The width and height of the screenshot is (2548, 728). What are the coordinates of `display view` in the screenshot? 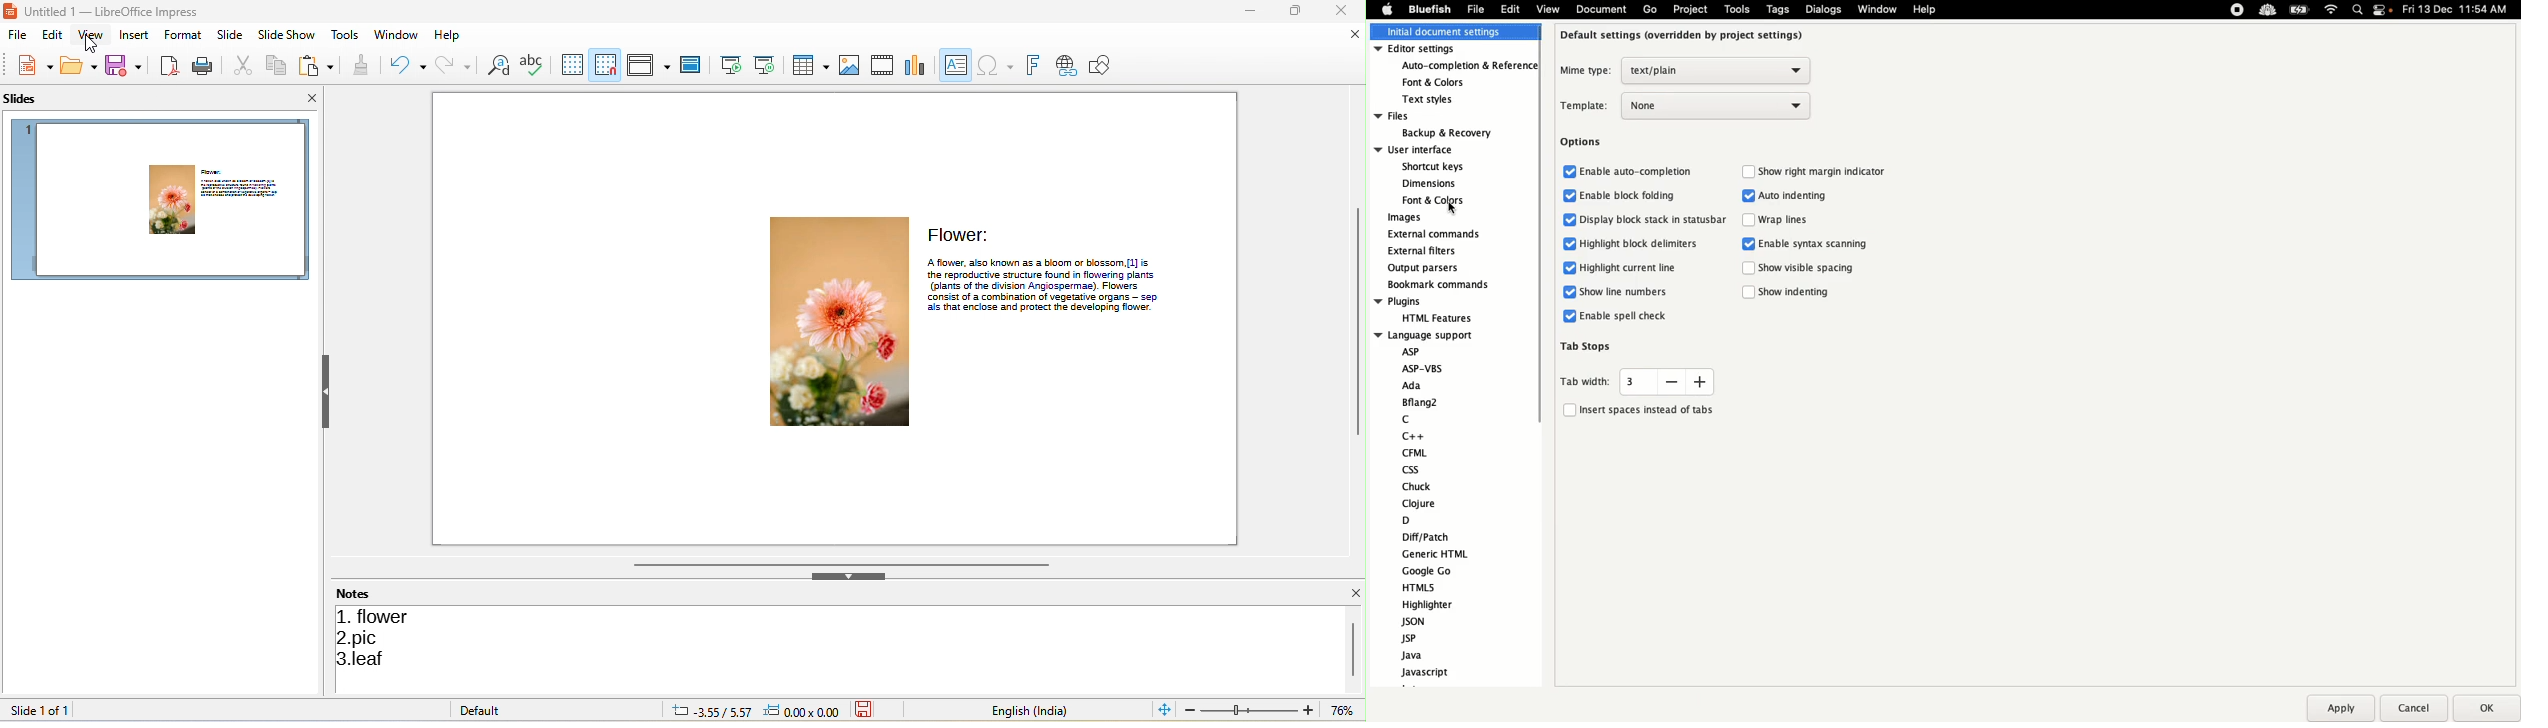 It's located at (649, 63).